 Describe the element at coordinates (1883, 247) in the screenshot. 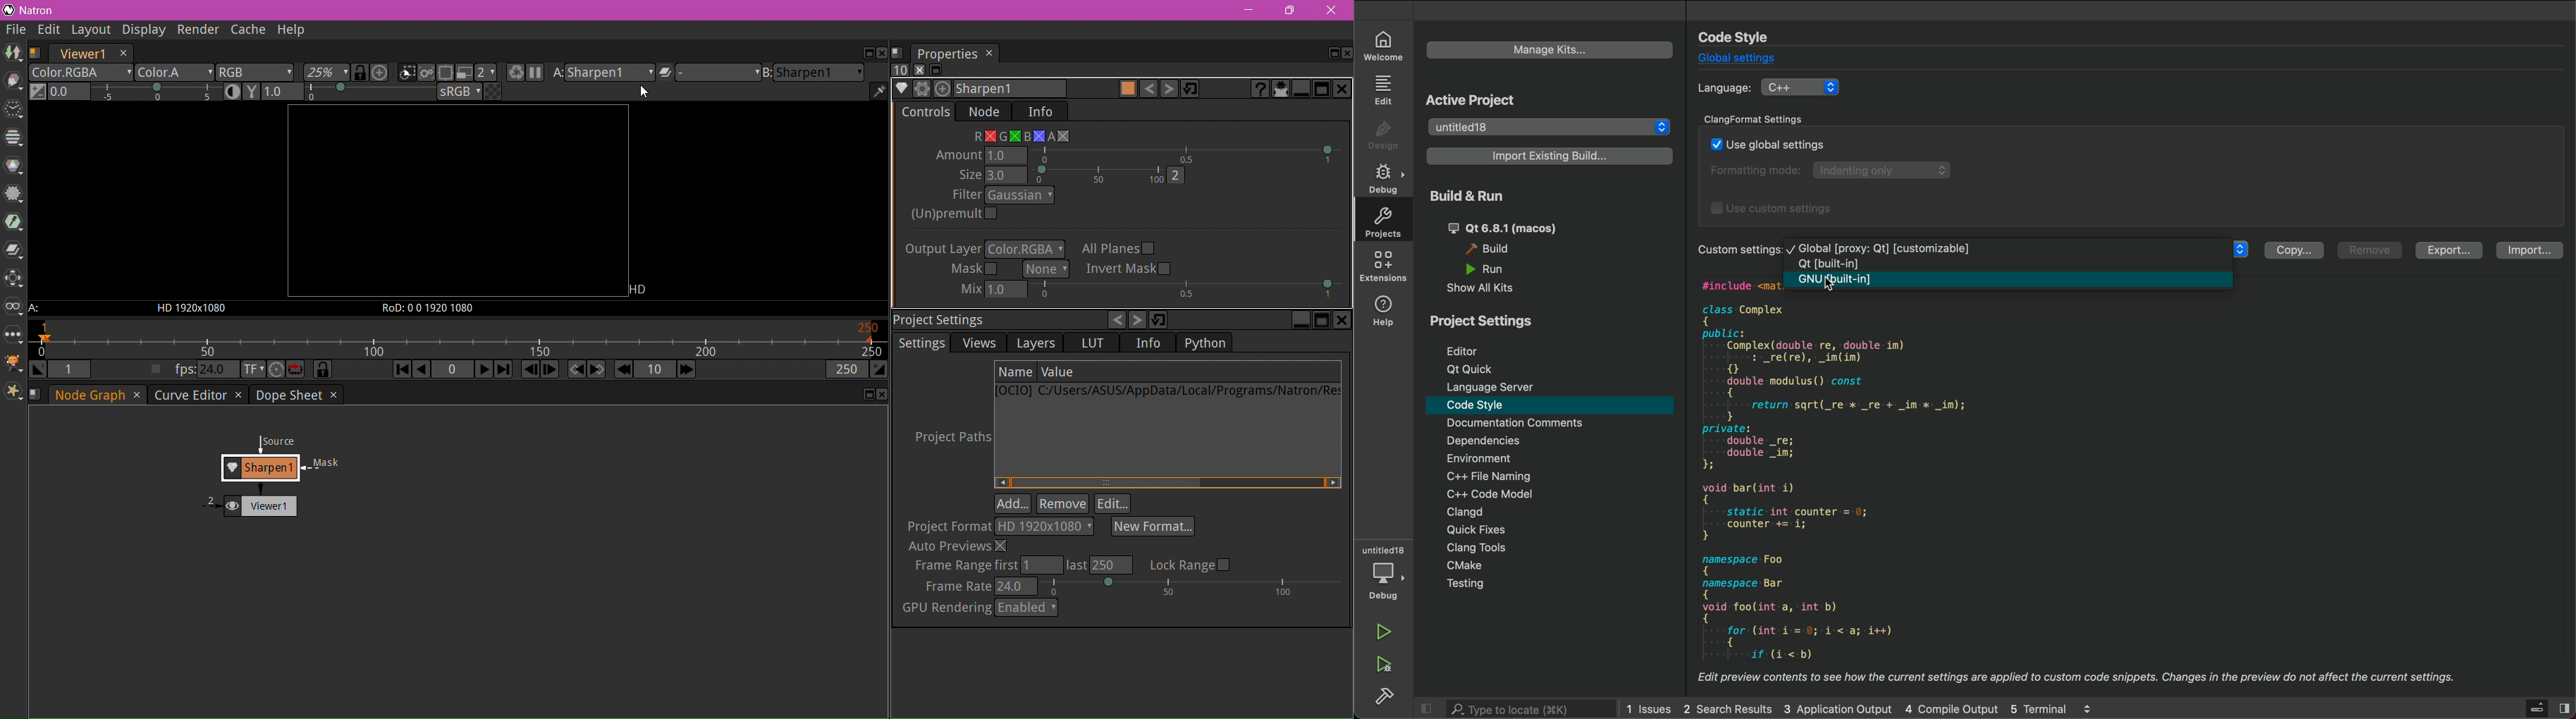

I see `global [proxy: Qt] [customizable]` at that location.